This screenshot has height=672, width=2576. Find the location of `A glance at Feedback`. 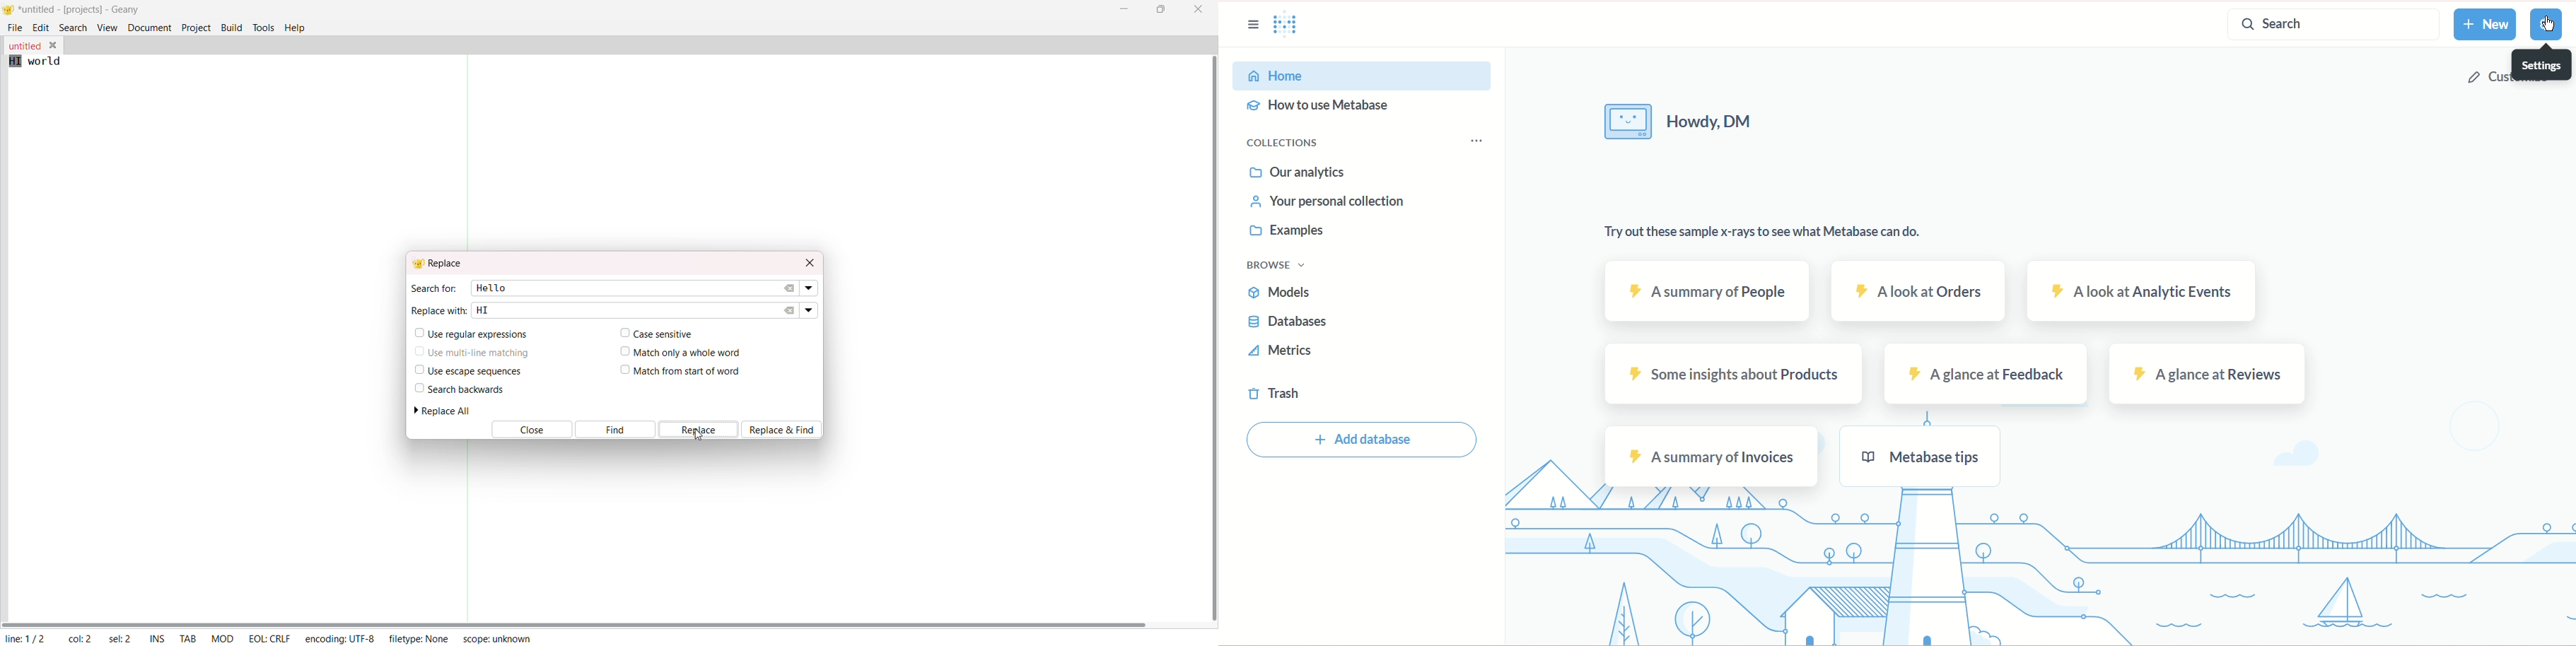

A glance at Feedback is located at coordinates (1986, 371).